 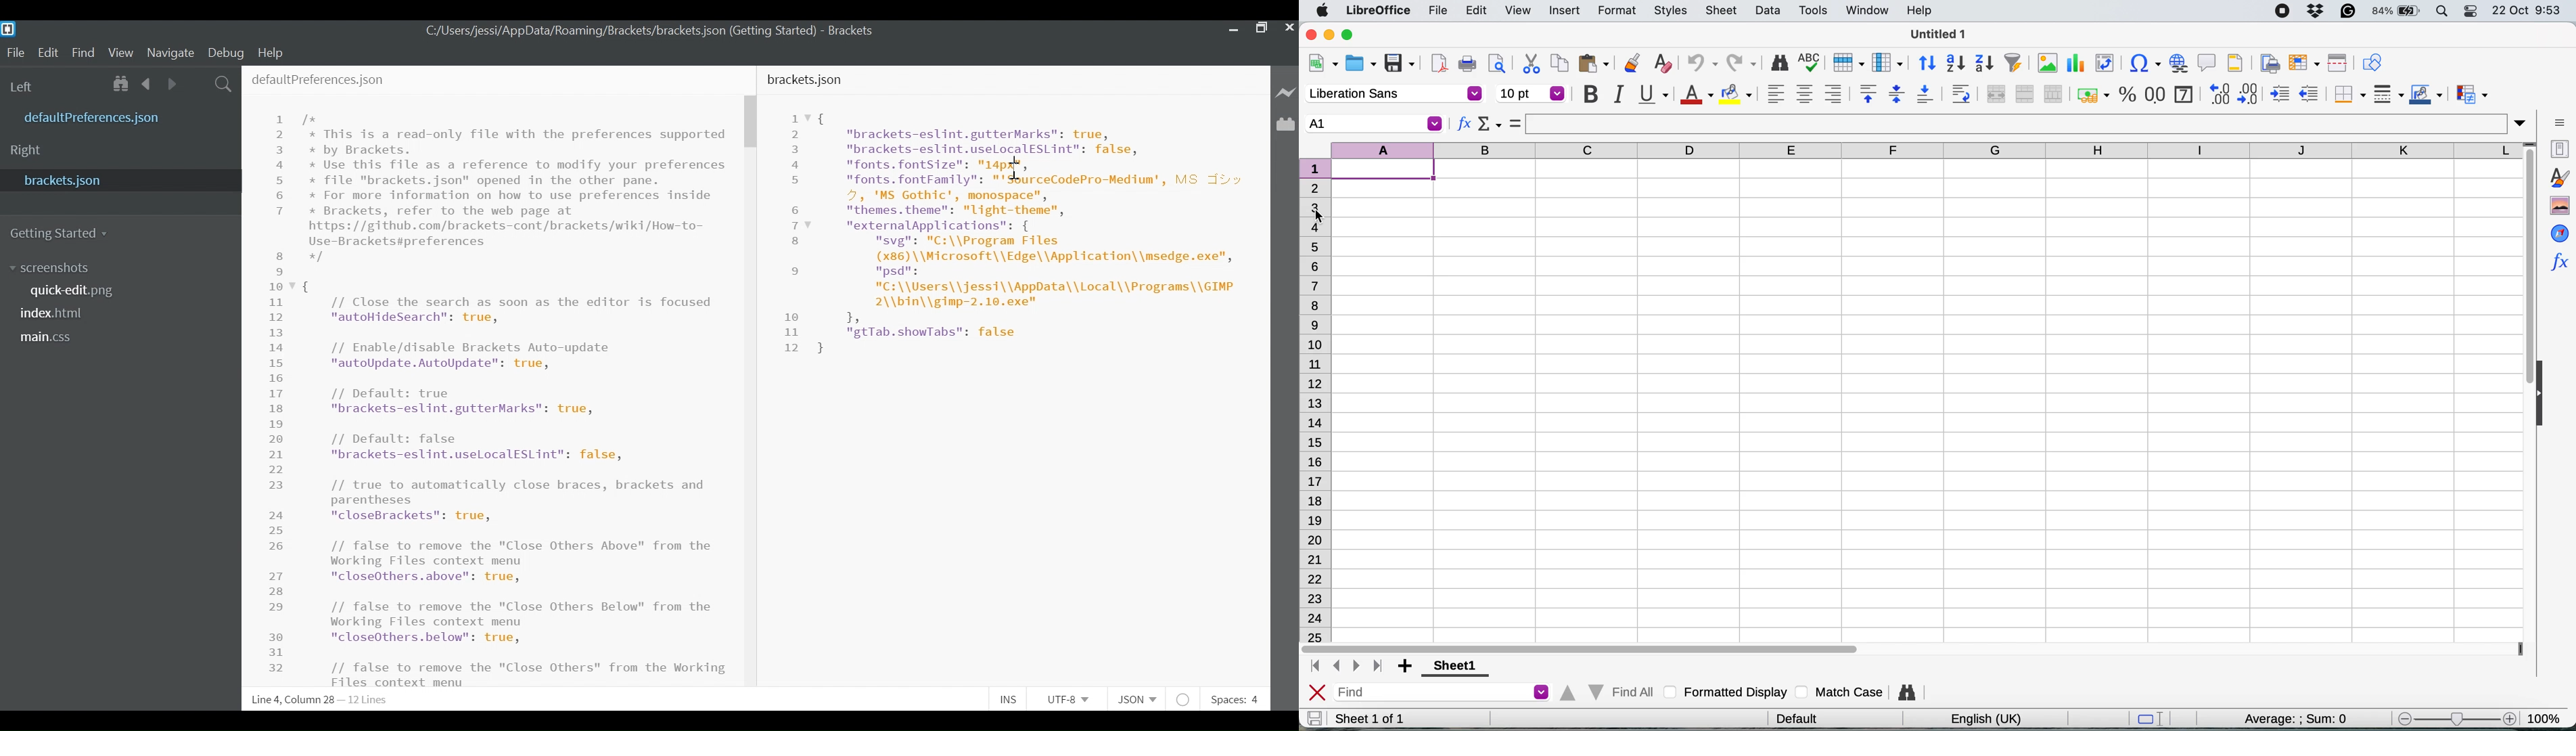 What do you see at coordinates (1440, 63) in the screenshot?
I see `export directly as pdf` at bounding box center [1440, 63].